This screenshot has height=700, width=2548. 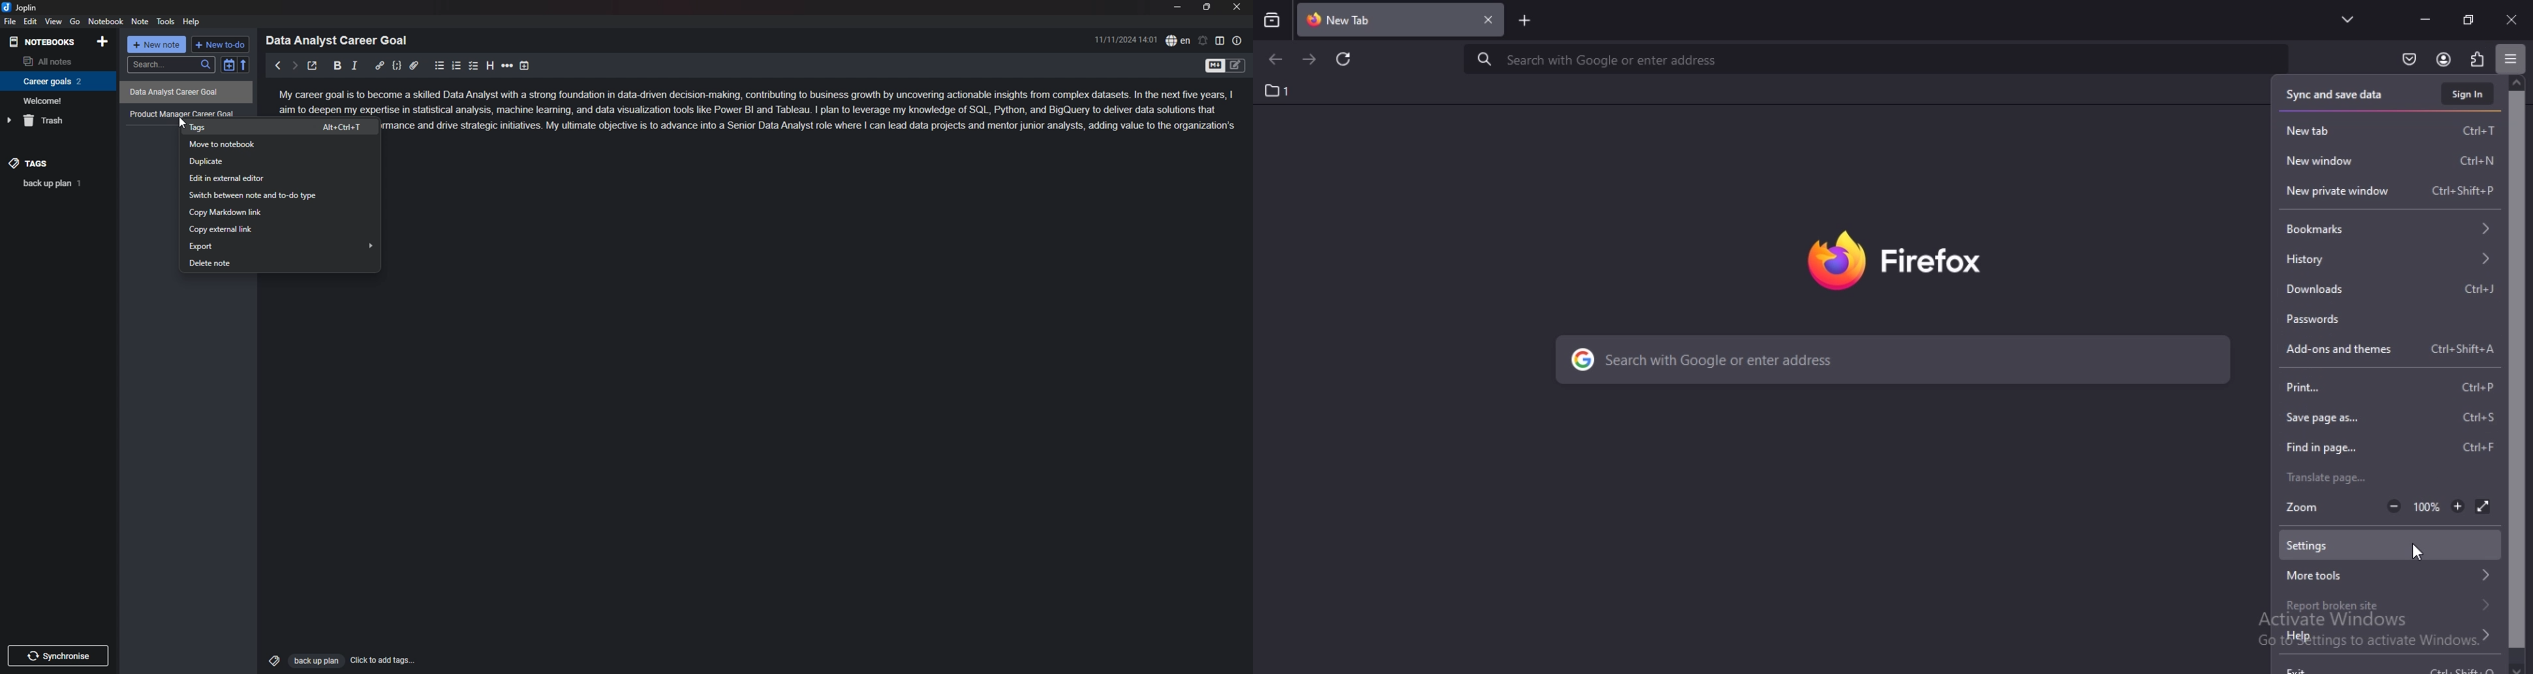 What do you see at coordinates (278, 263) in the screenshot?
I see `delete note` at bounding box center [278, 263].